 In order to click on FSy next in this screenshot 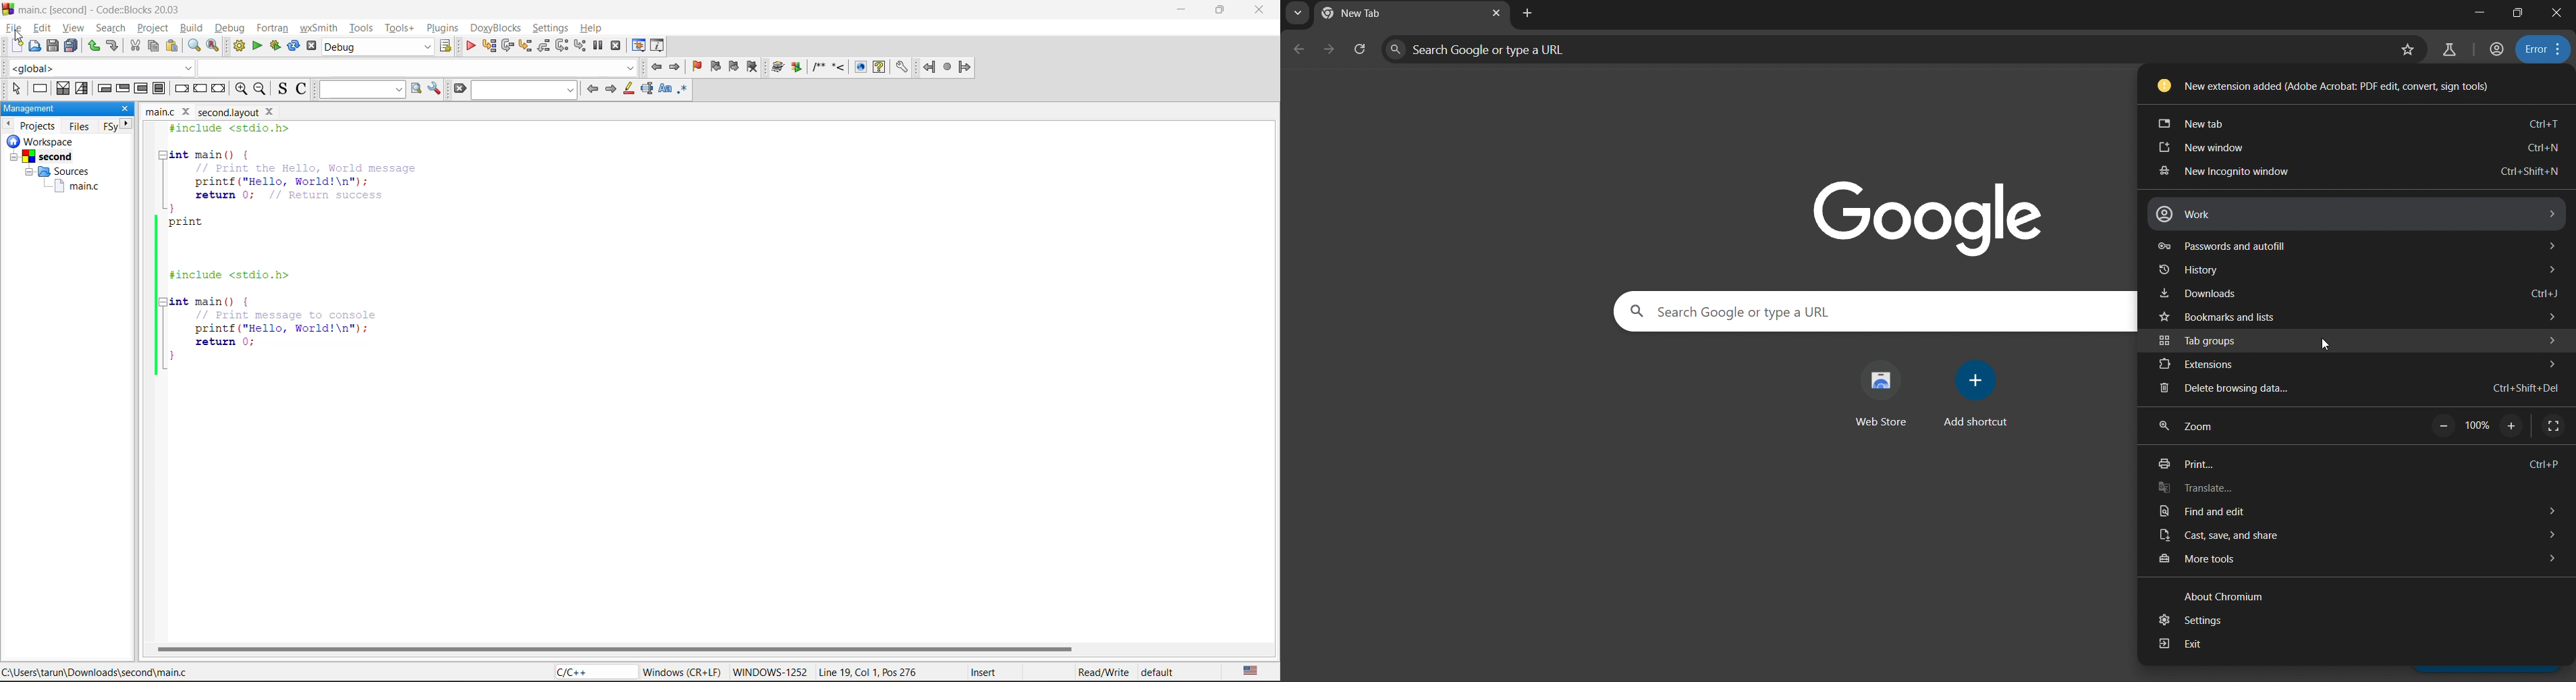, I will do `click(118, 125)`.